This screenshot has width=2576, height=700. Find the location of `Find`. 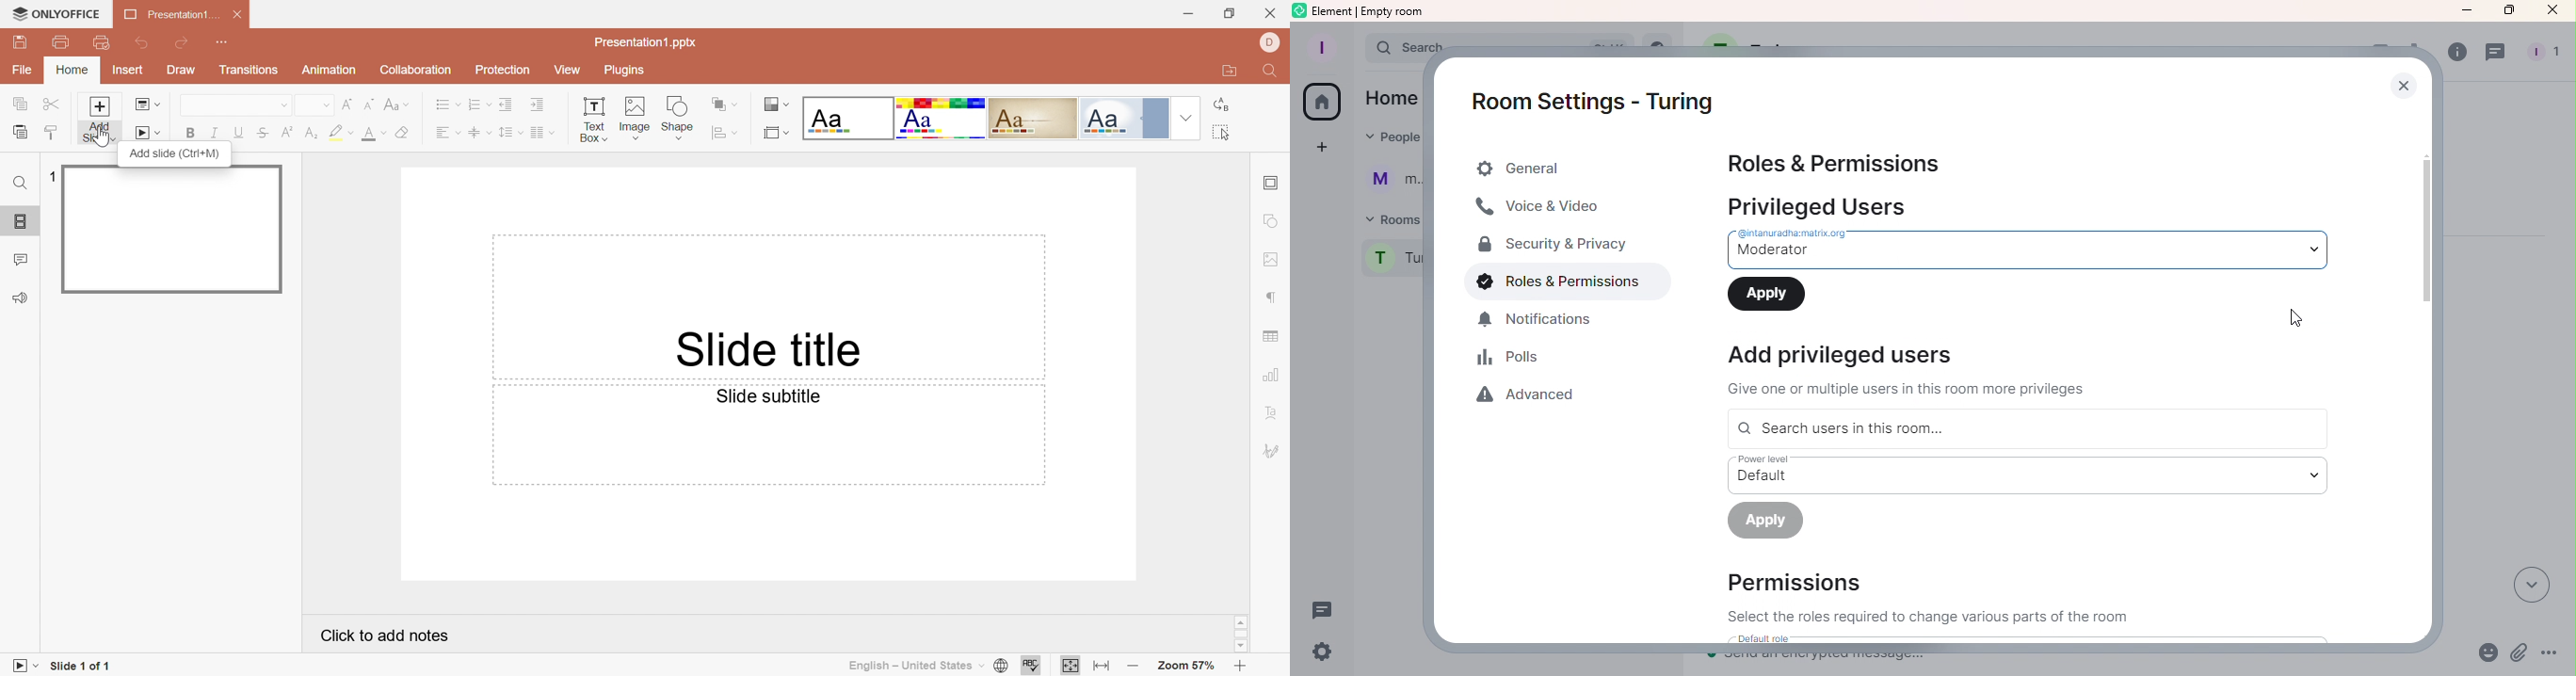

Find is located at coordinates (1273, 70).